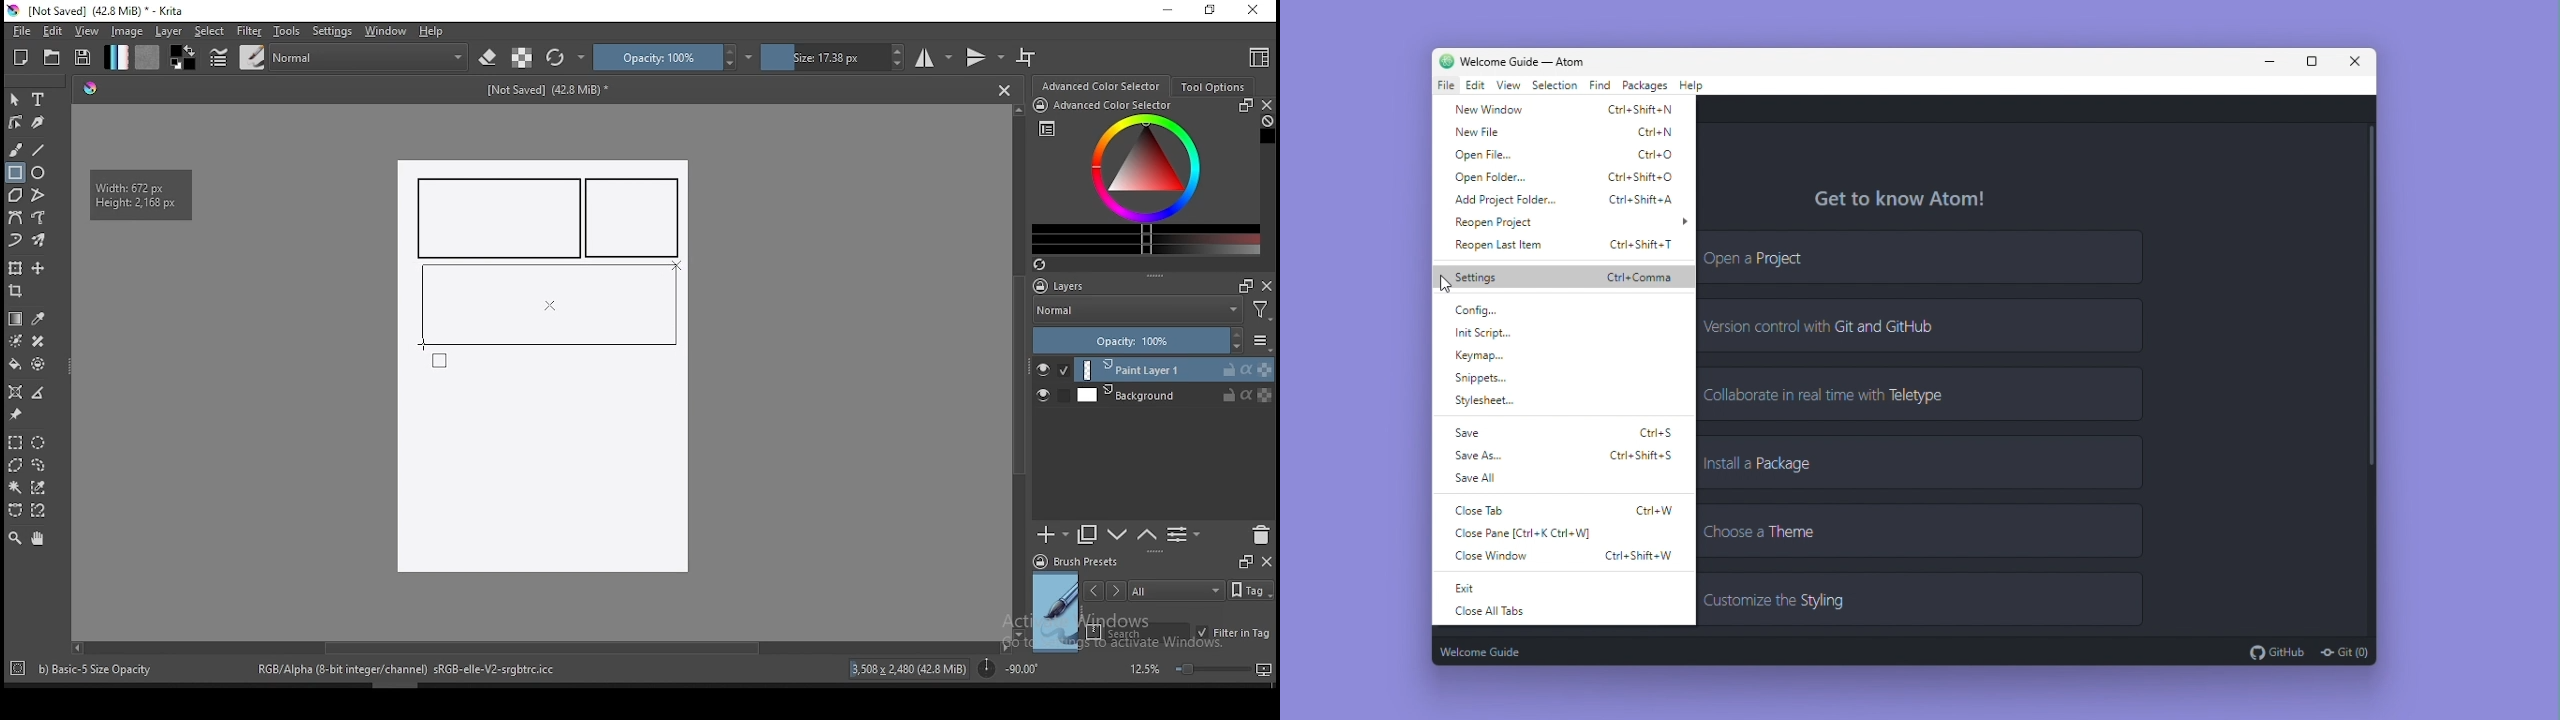 The height and width of the screenshot is (728, 2576). What do you see at coordinates (1047, 266) in the screenshot?
I see `Refresh` at bounding box center [1047, 266].